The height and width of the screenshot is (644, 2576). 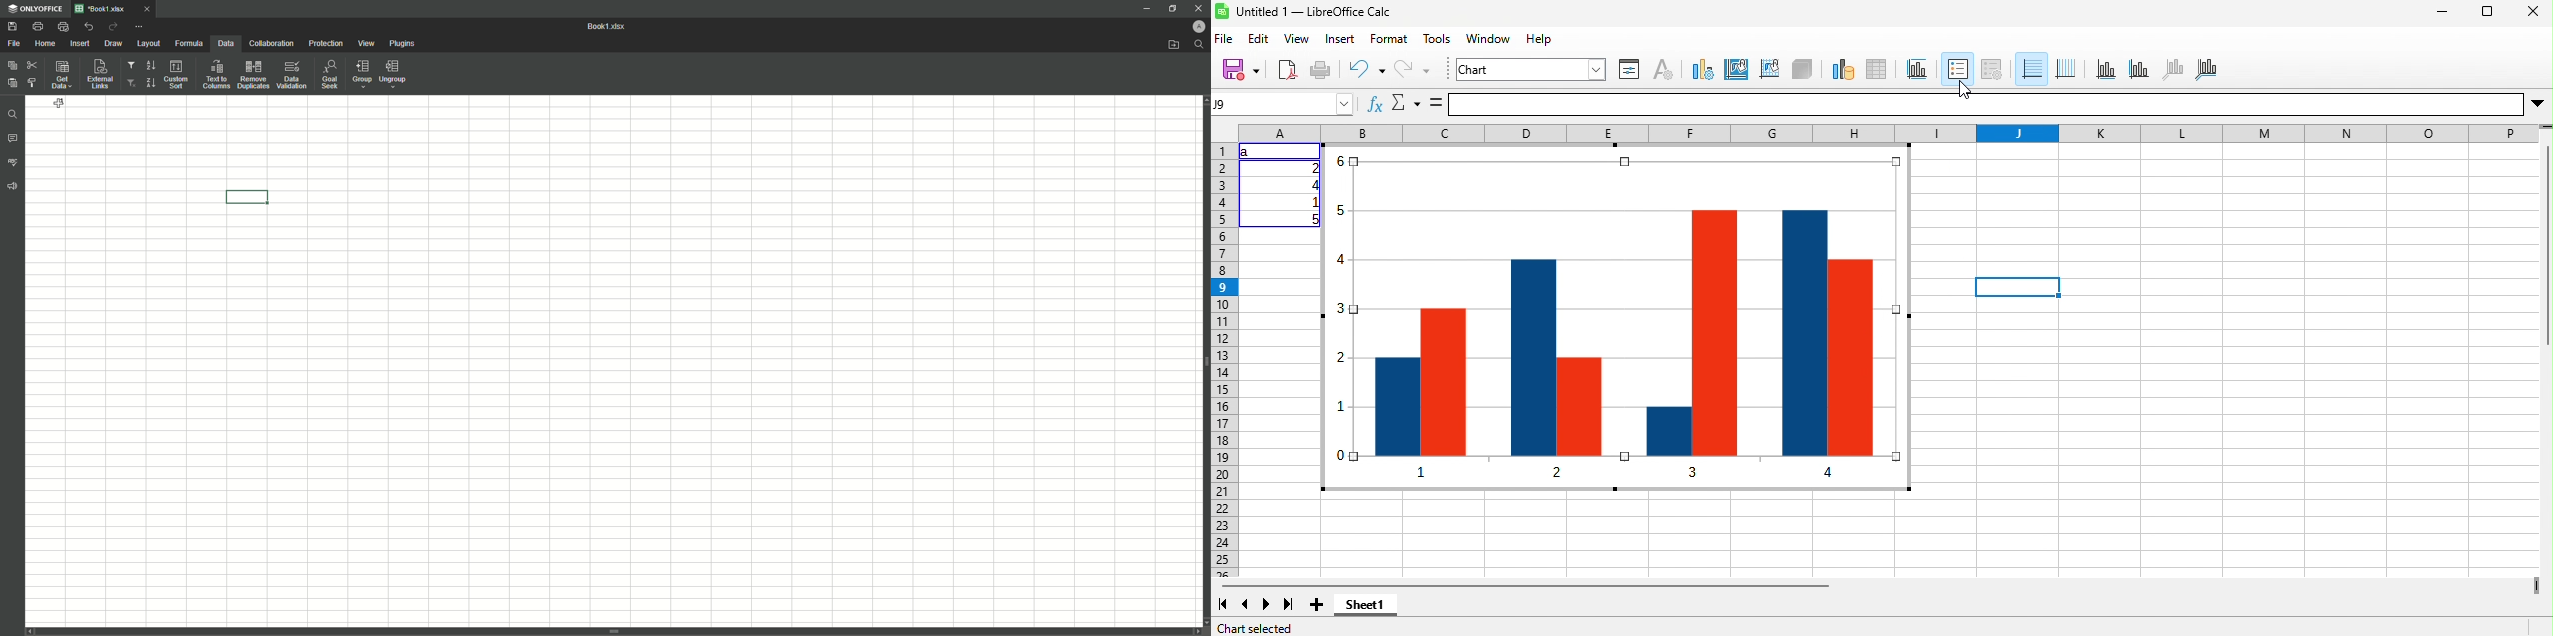 What do you see at coordinates (1770, 70) in the screenshot?
I see `chart wall` at bounding box center [1770, 70].